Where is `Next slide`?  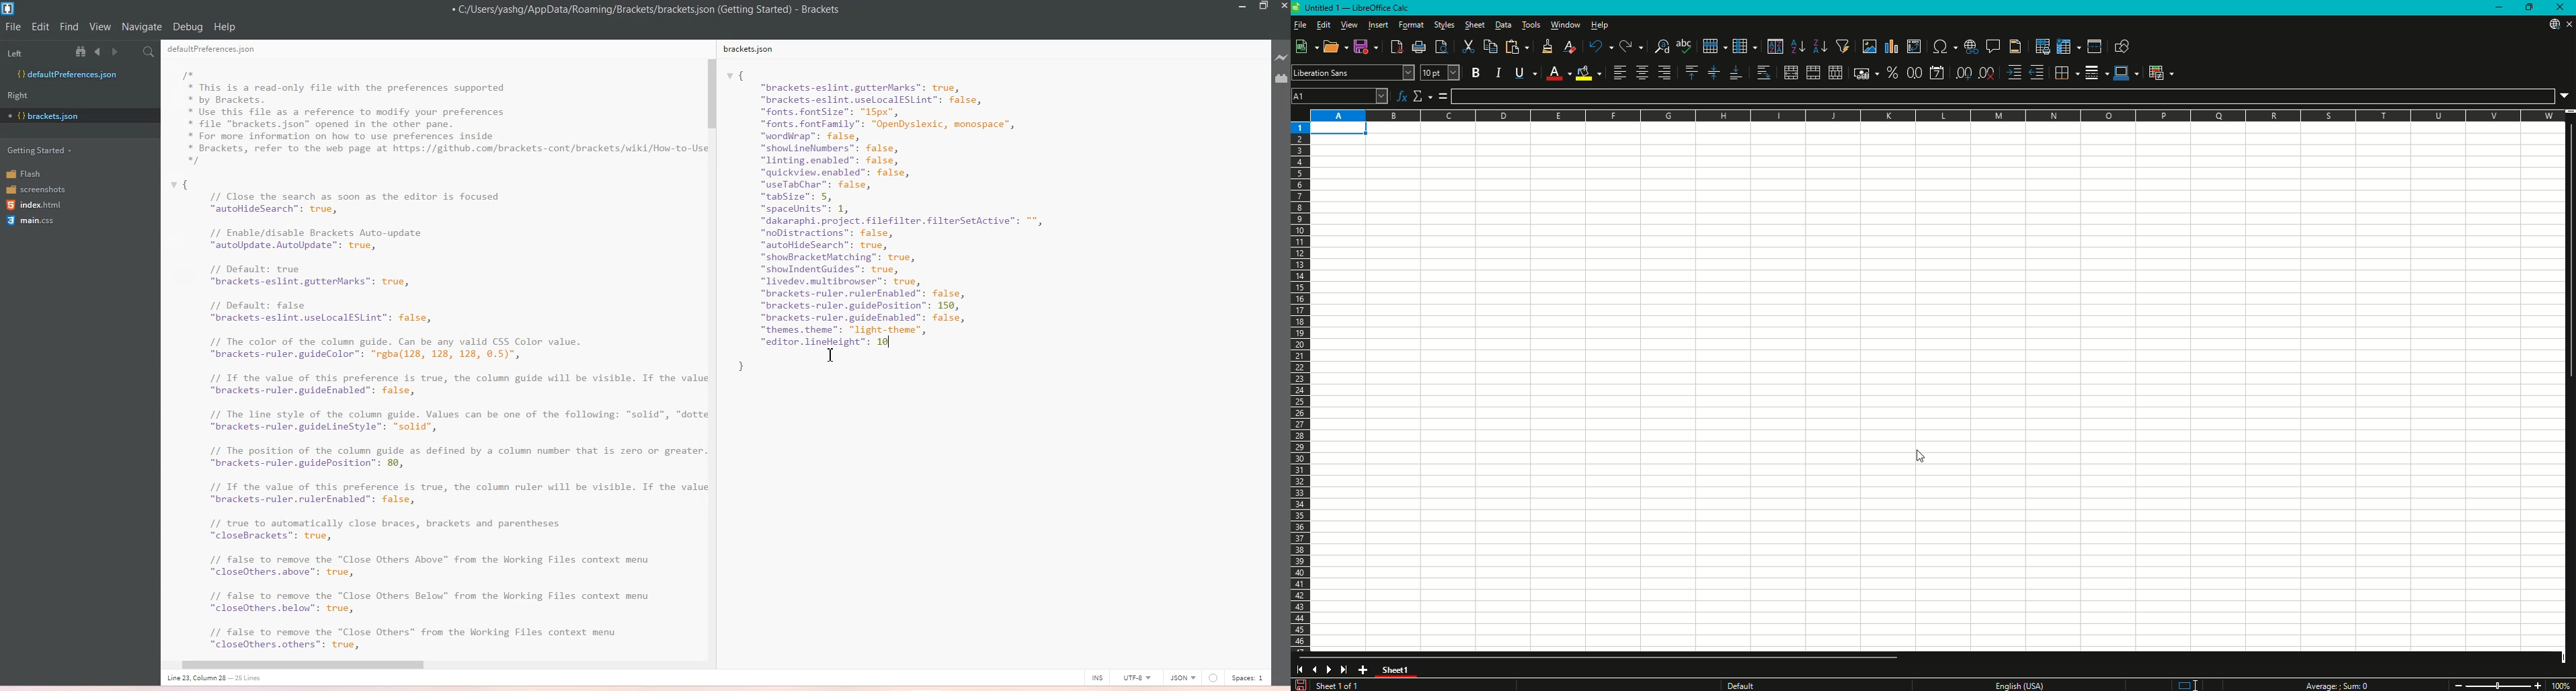
Next slide is located at coordinates (1328, 670).